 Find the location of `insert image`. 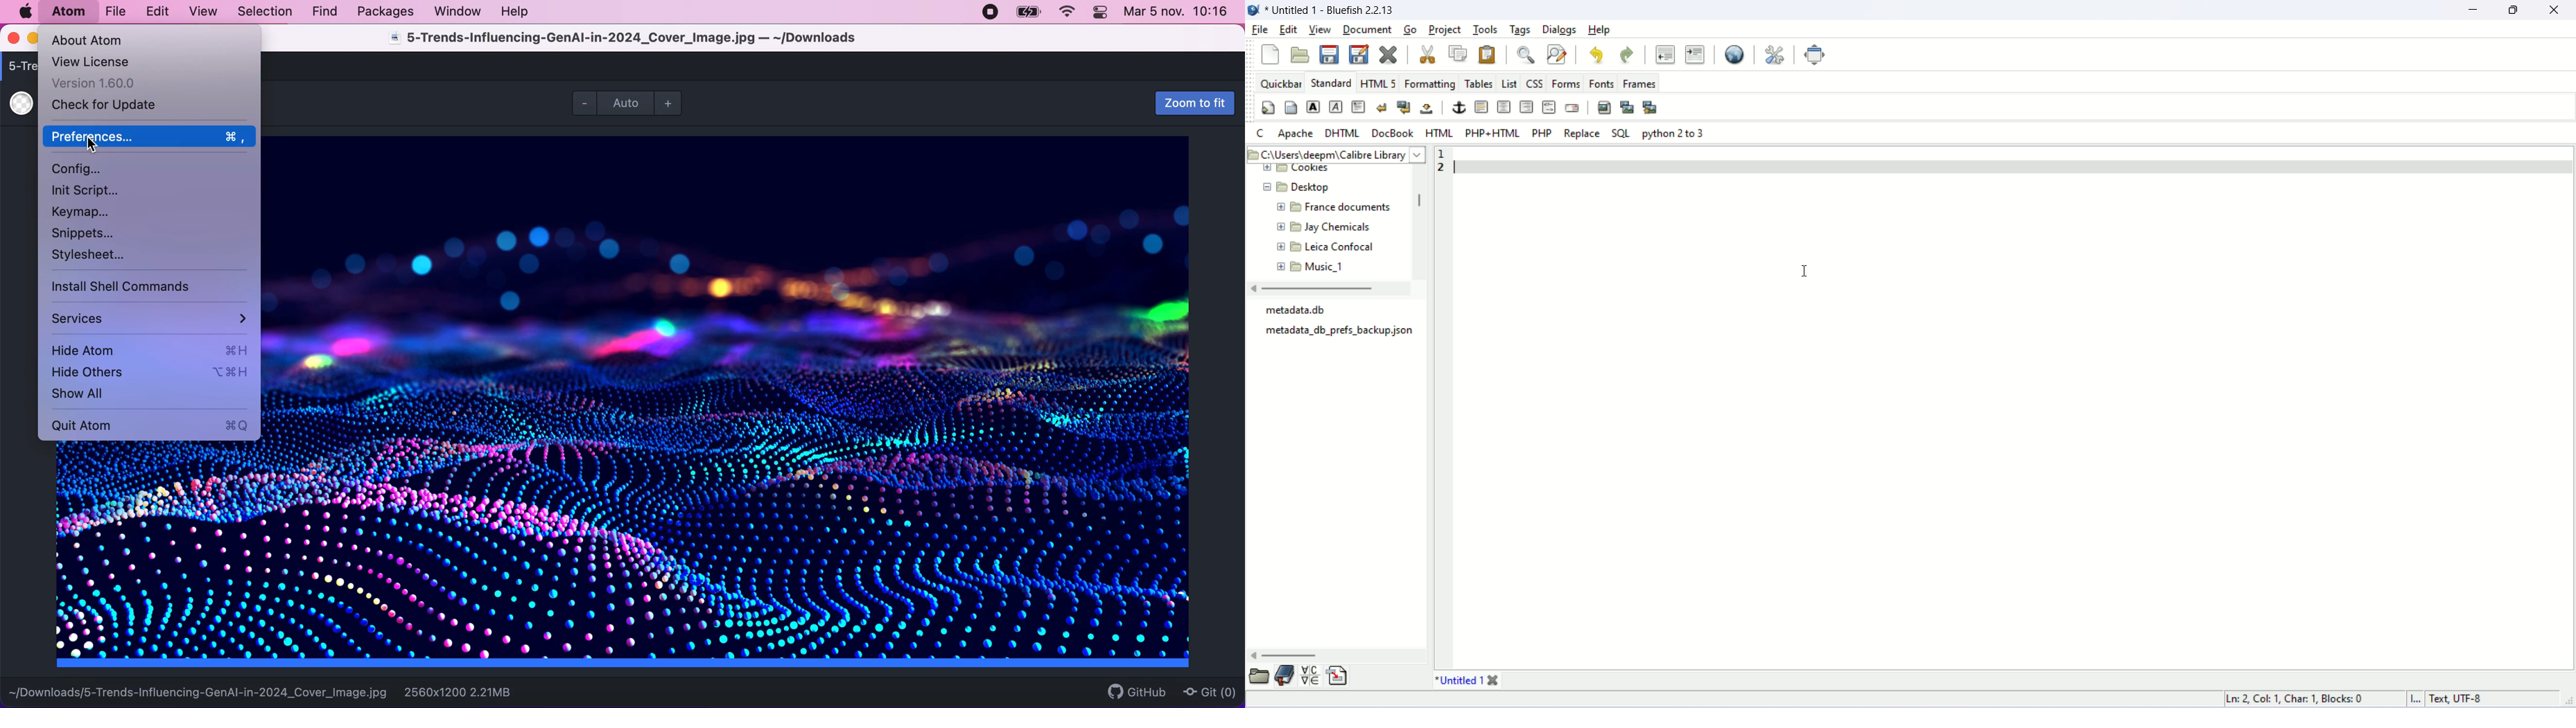

insert image is located at coordinates (1605, 108).